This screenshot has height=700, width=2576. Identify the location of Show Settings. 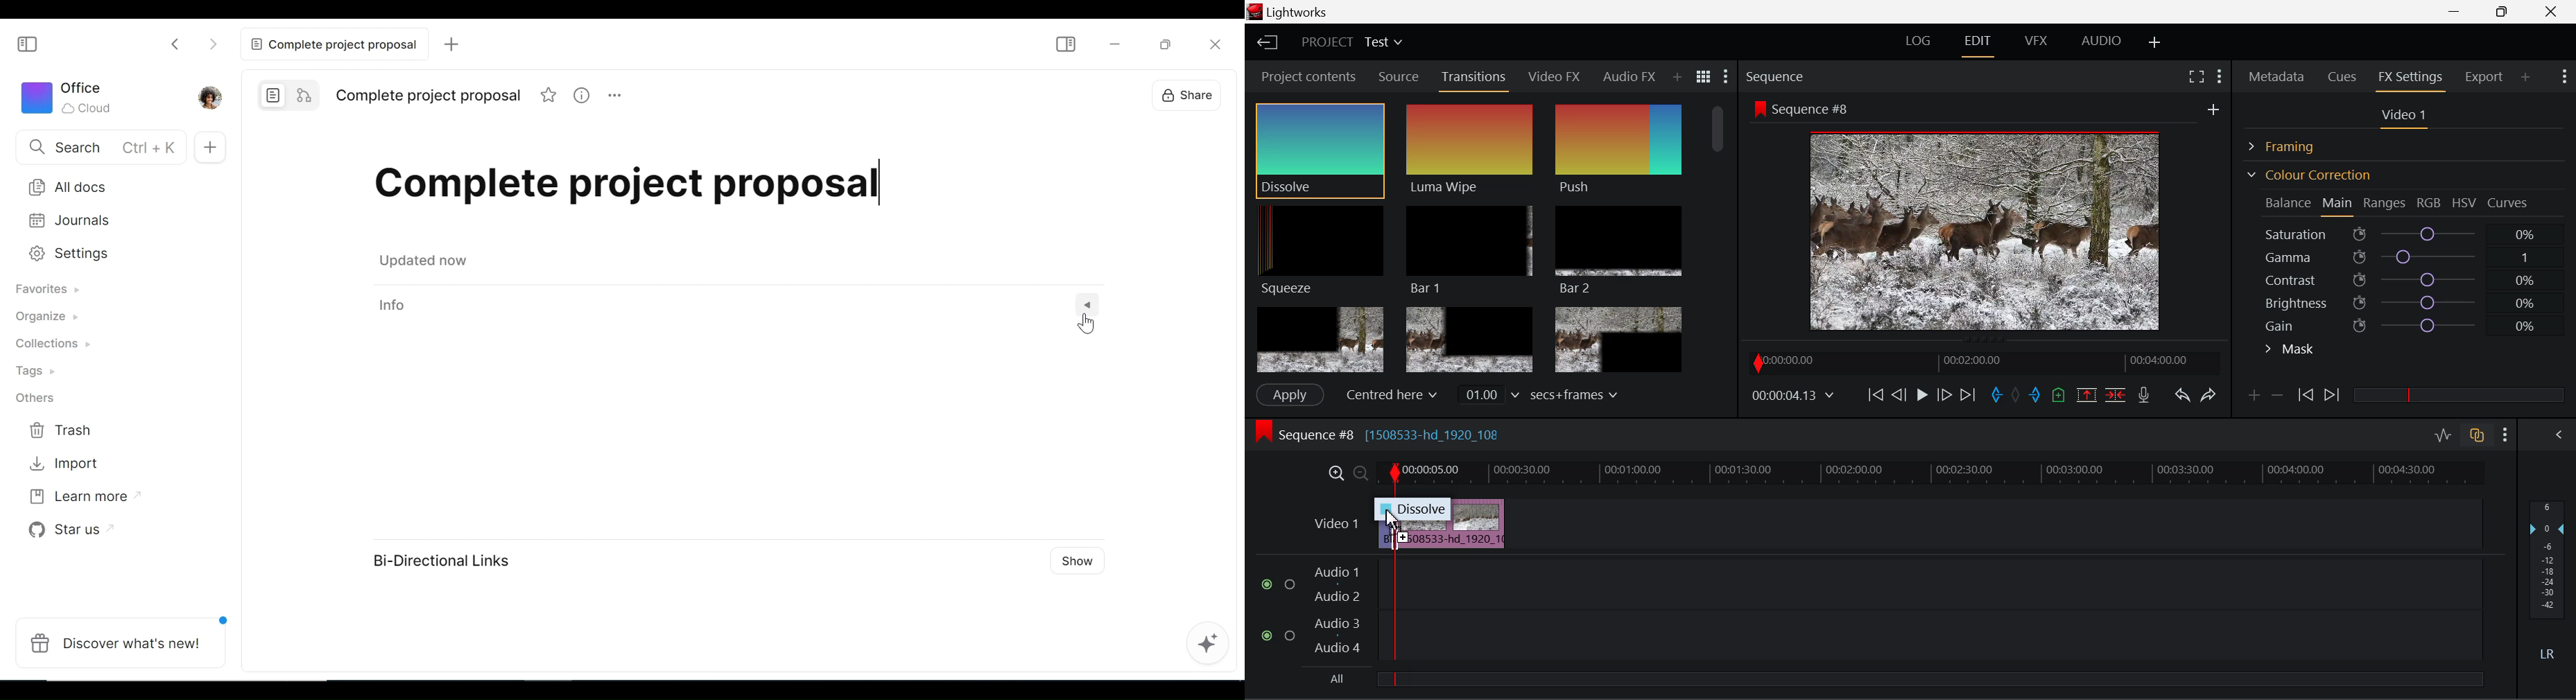
(2563, 75).